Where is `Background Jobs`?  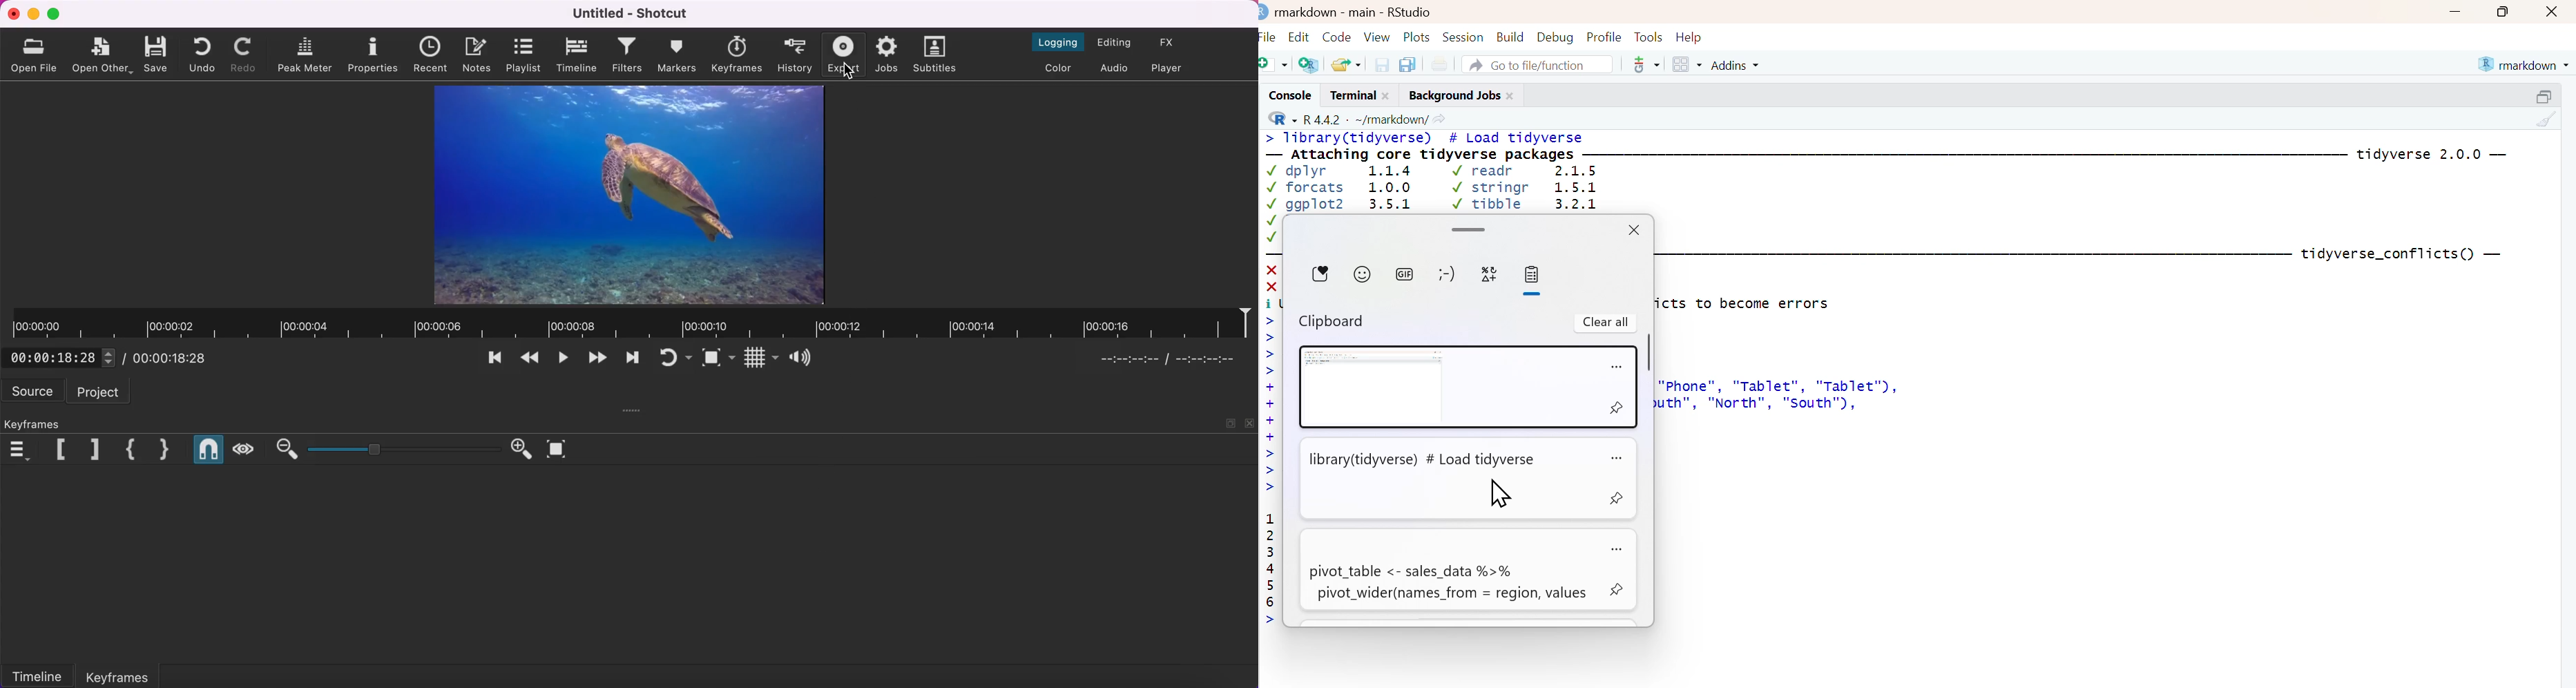 Background Jobs is located at coordinates (1452, 94).